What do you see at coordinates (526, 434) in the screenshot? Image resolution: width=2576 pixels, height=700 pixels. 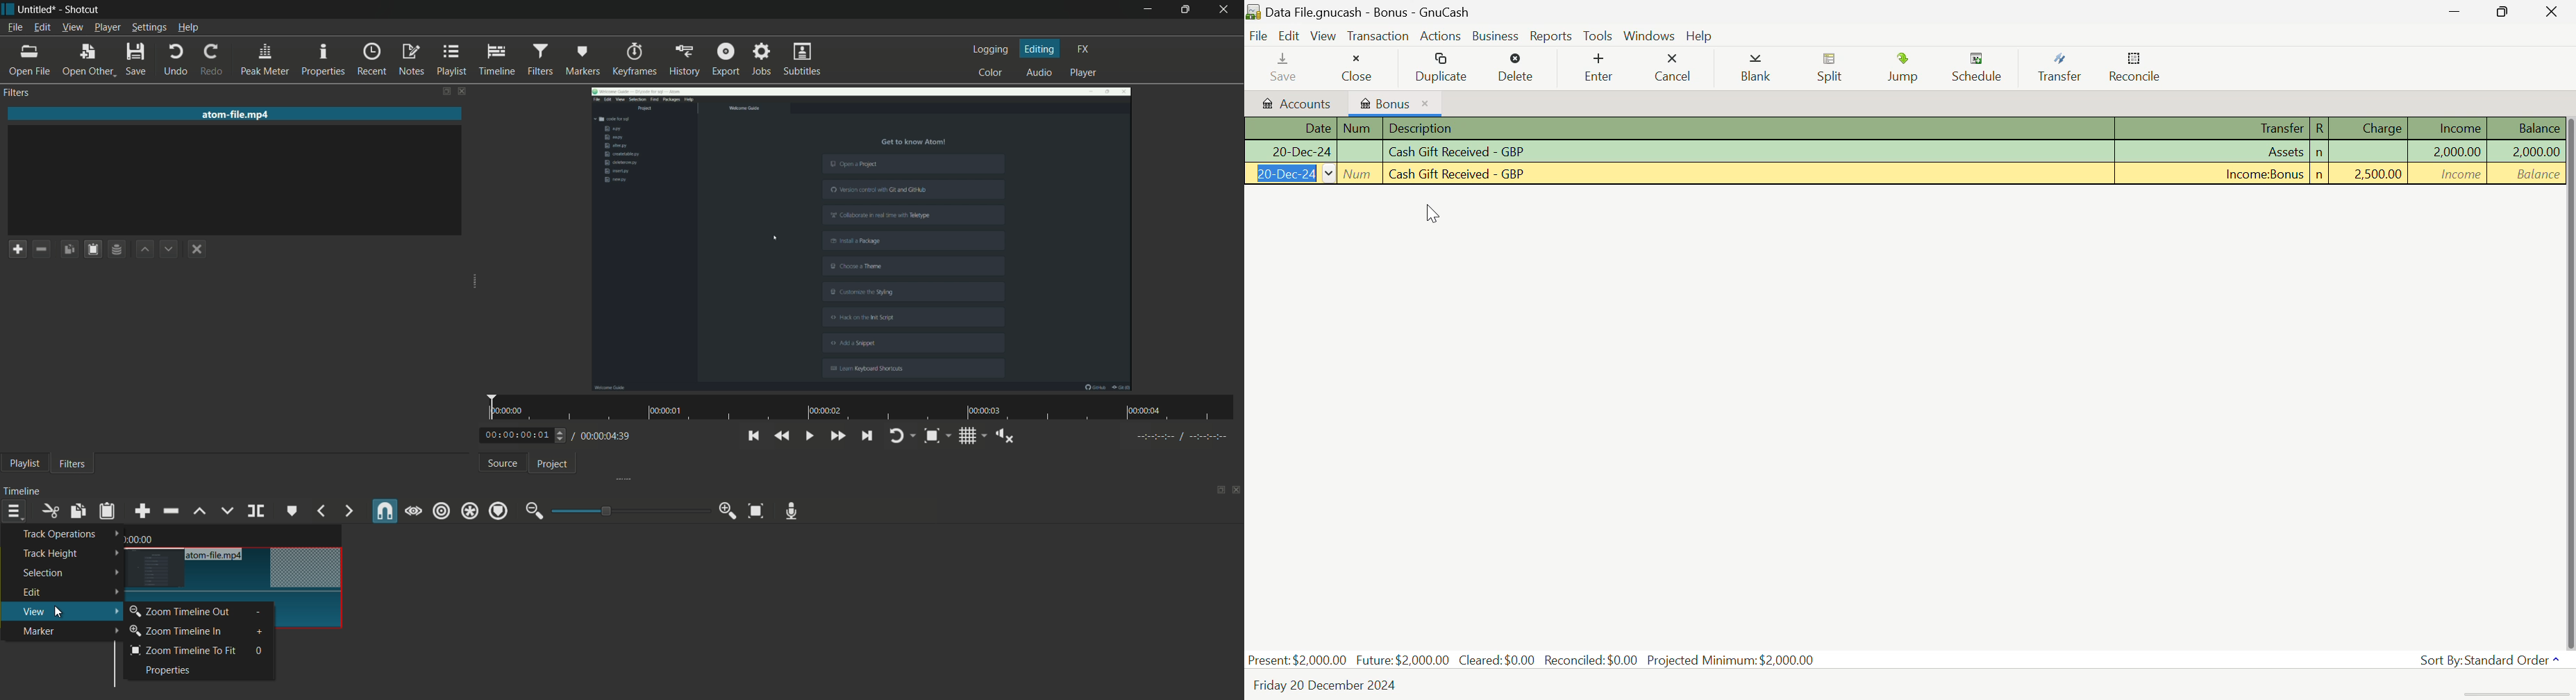 I see `adjust current time` at bounding box center [526, 434].